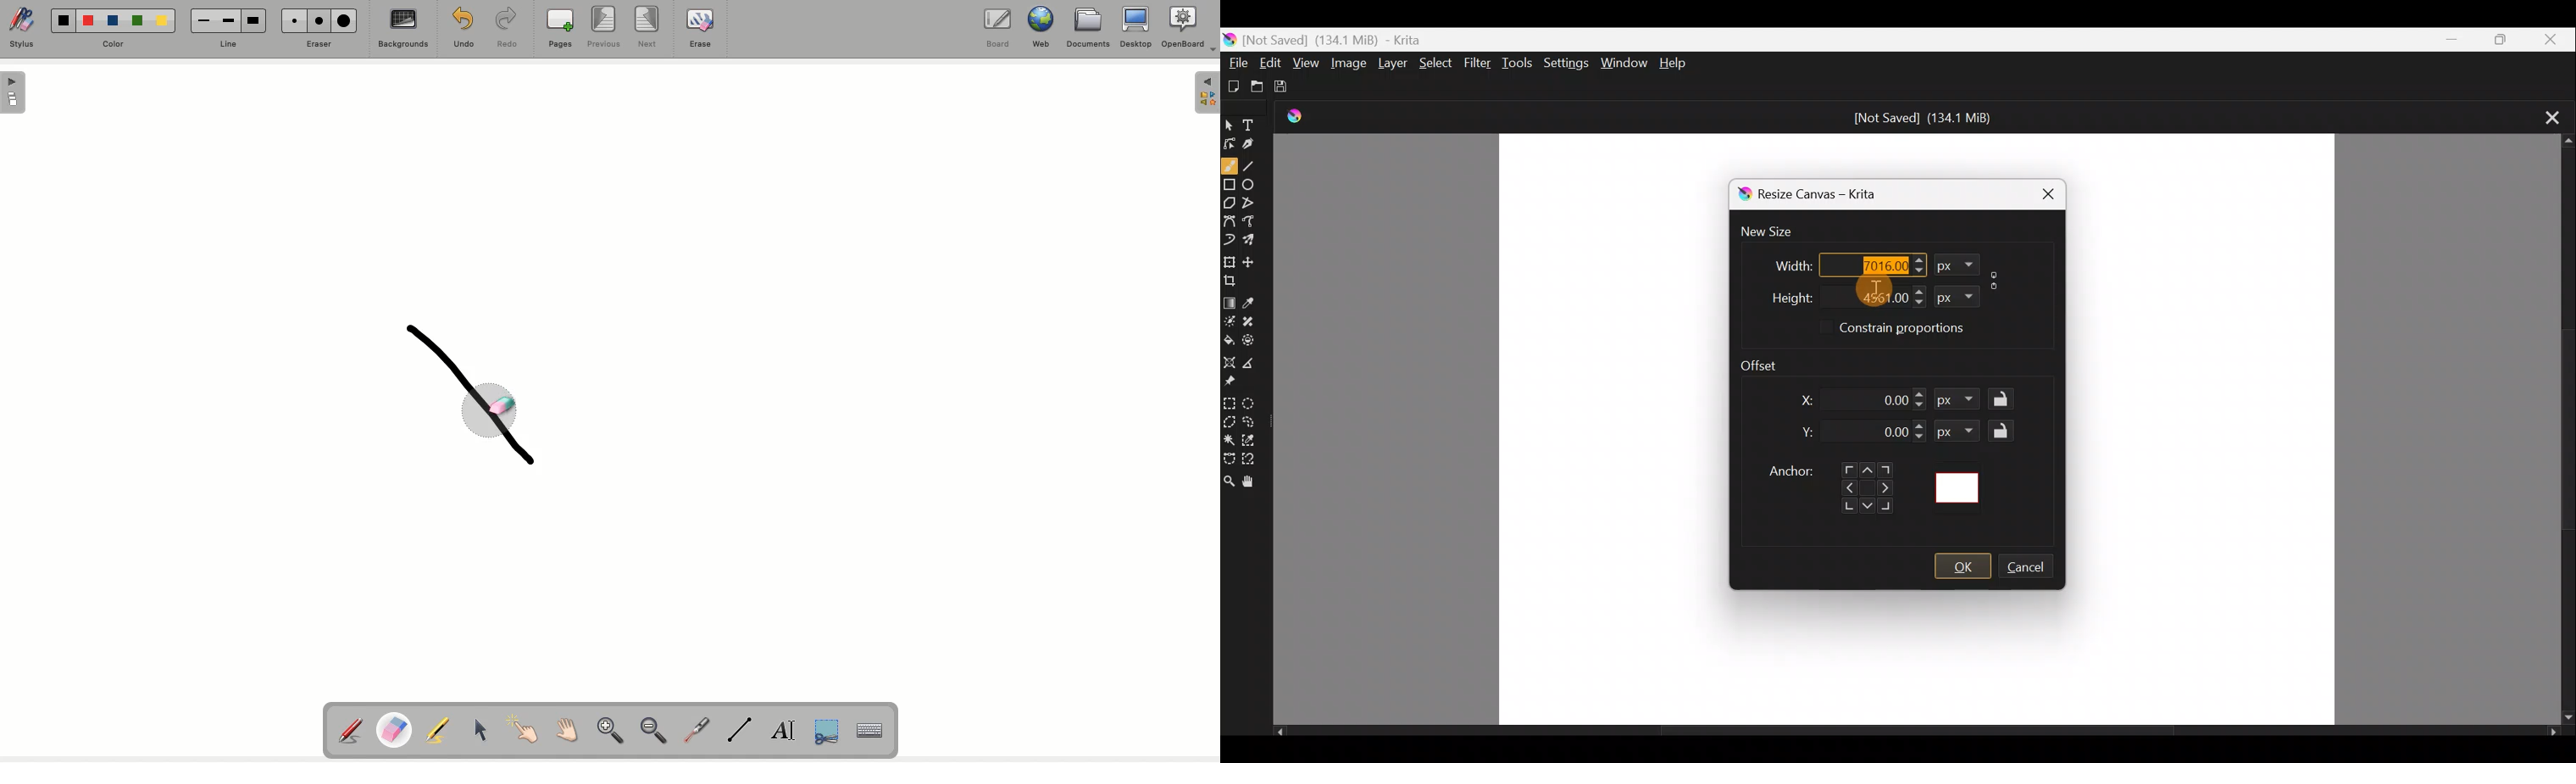  I want to click on 0.00, so click(1883, 433).